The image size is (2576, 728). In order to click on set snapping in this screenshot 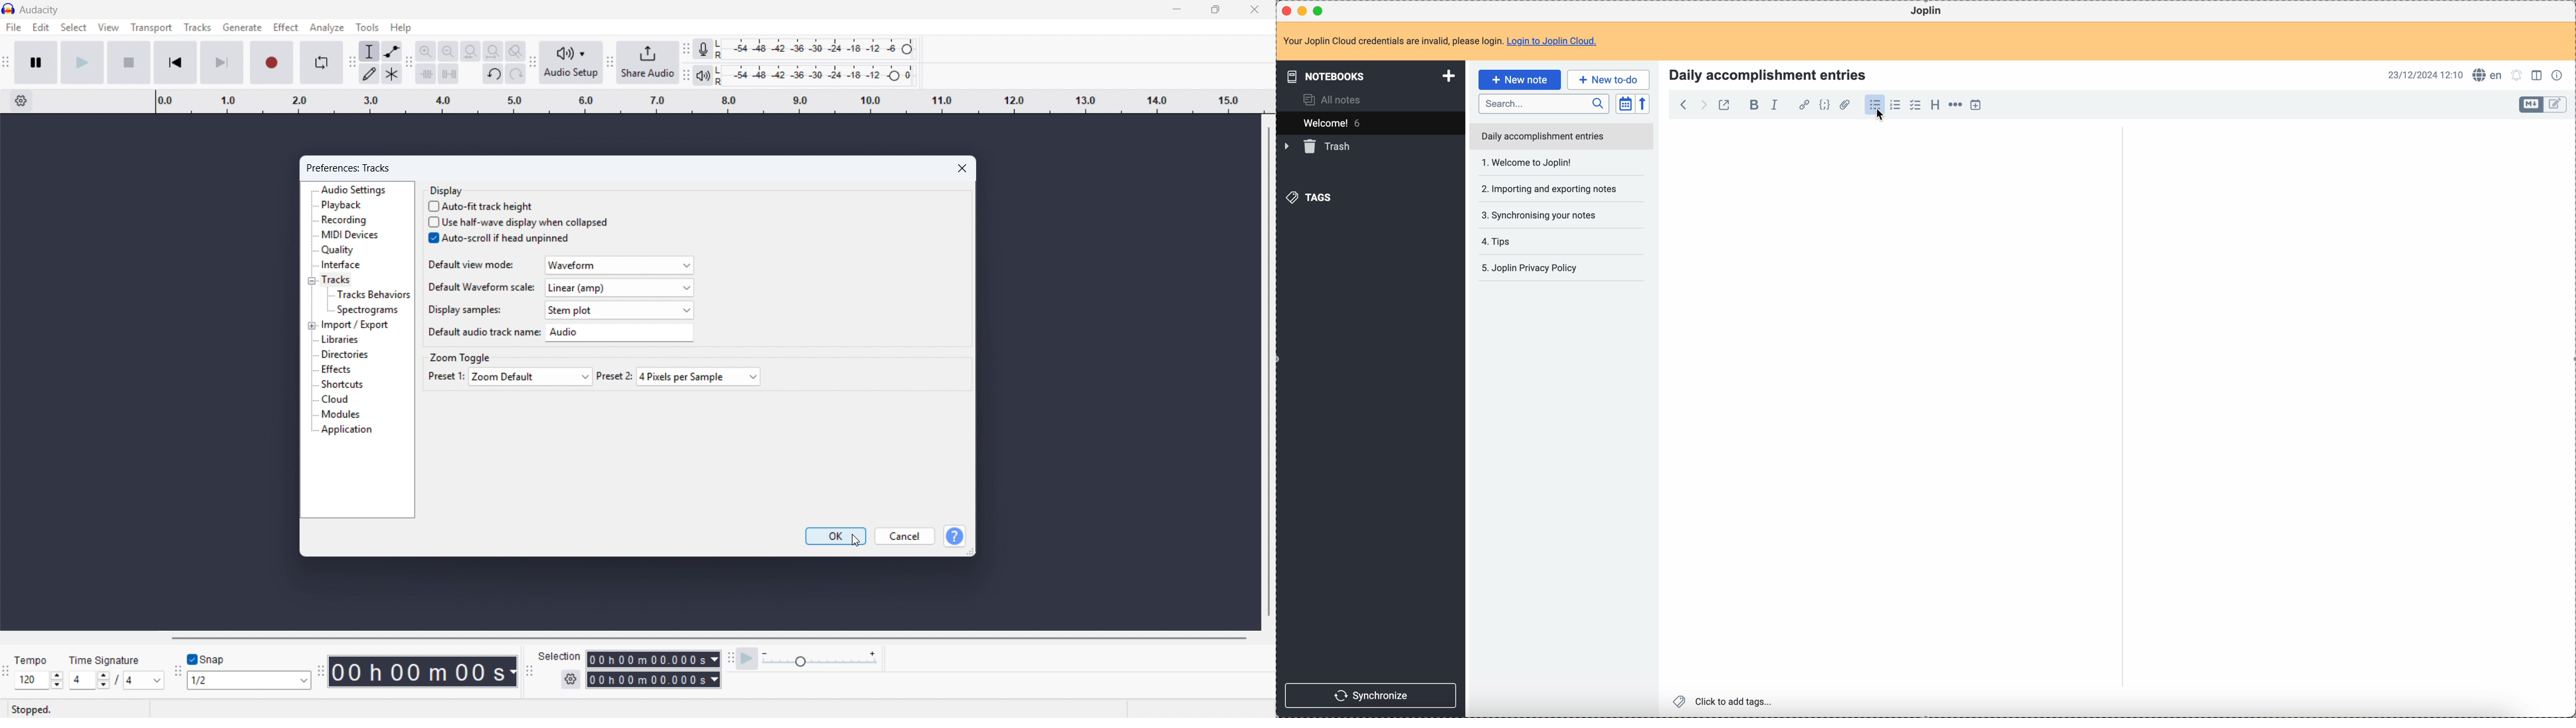, I will do `click(248, 680)`.